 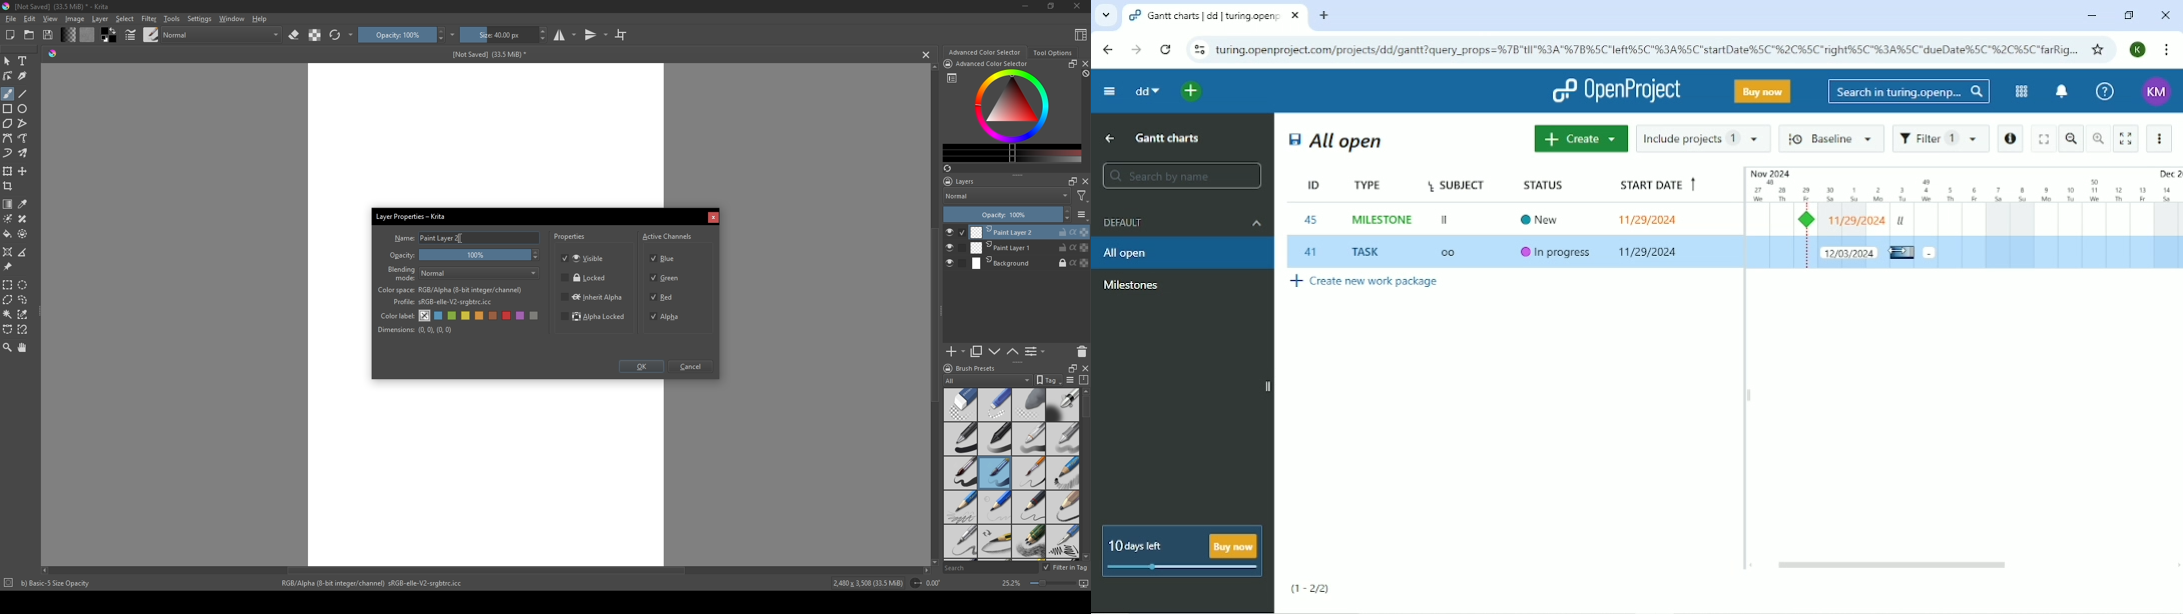 What do you see at coordinates (1063, 439) in the screenshot?
I see `grey pen` at bounding box center [1063, 439].